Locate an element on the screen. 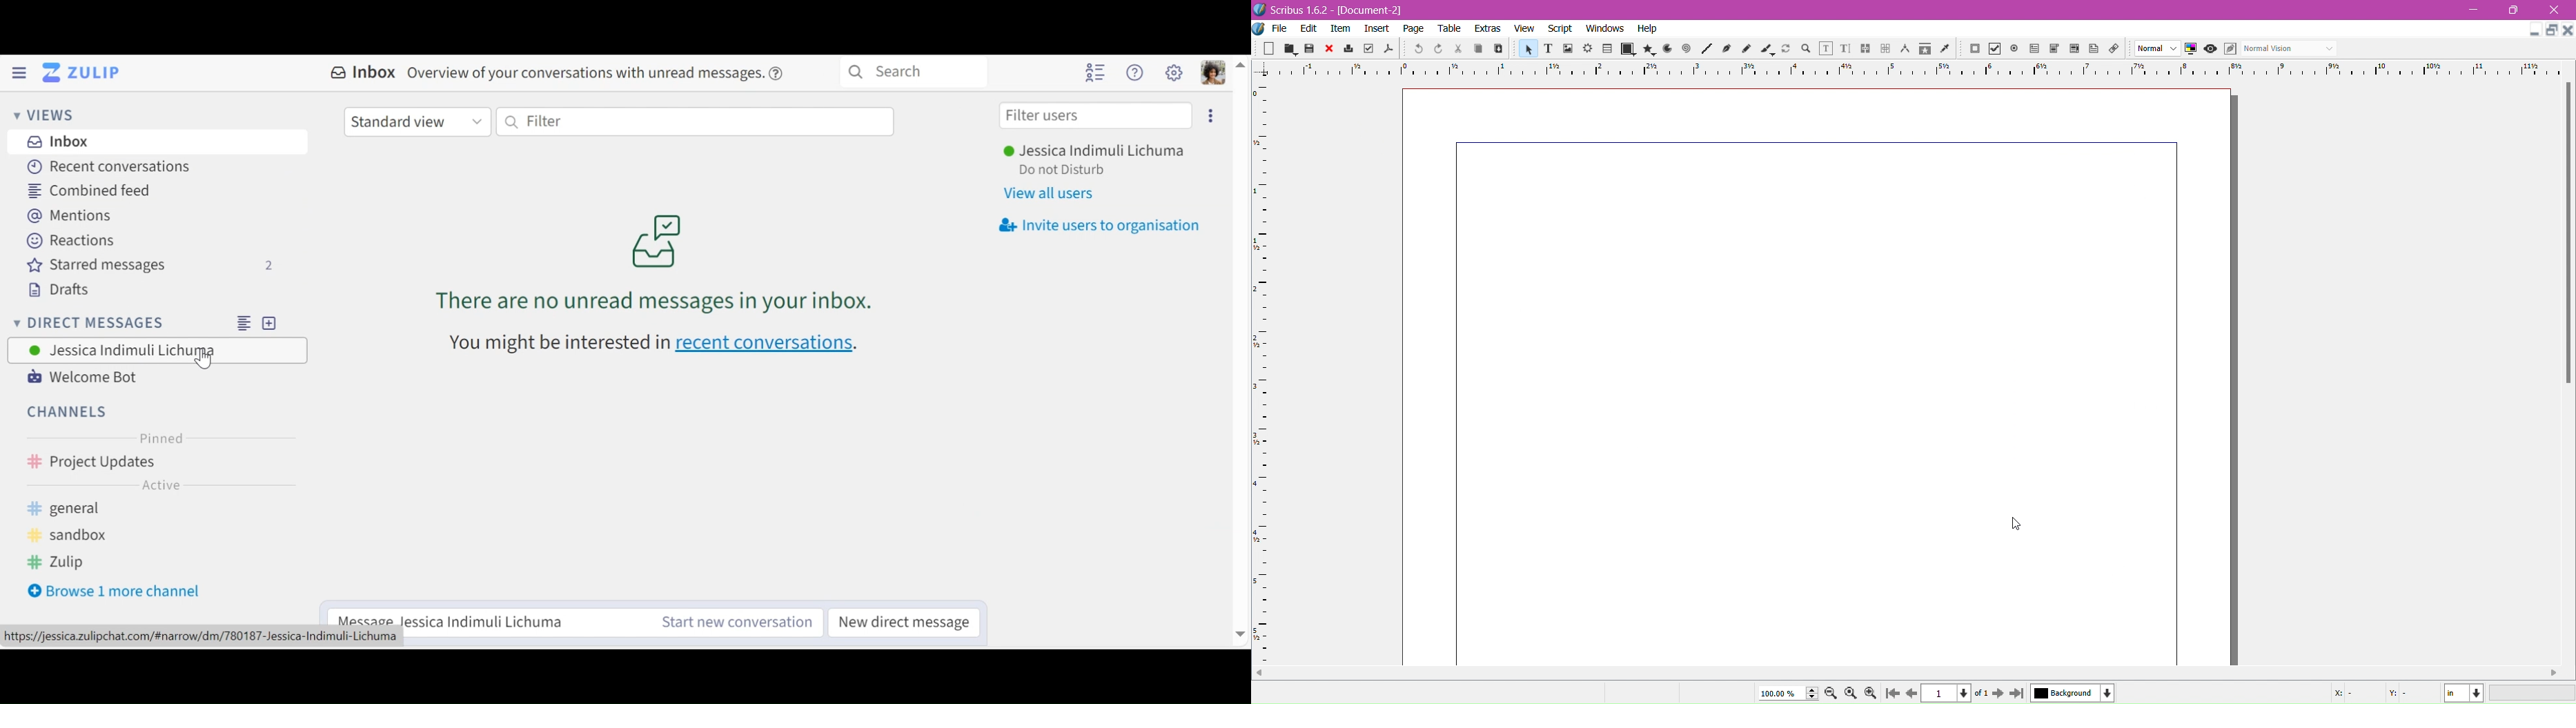  icon is located at coordinates (1885, 47).